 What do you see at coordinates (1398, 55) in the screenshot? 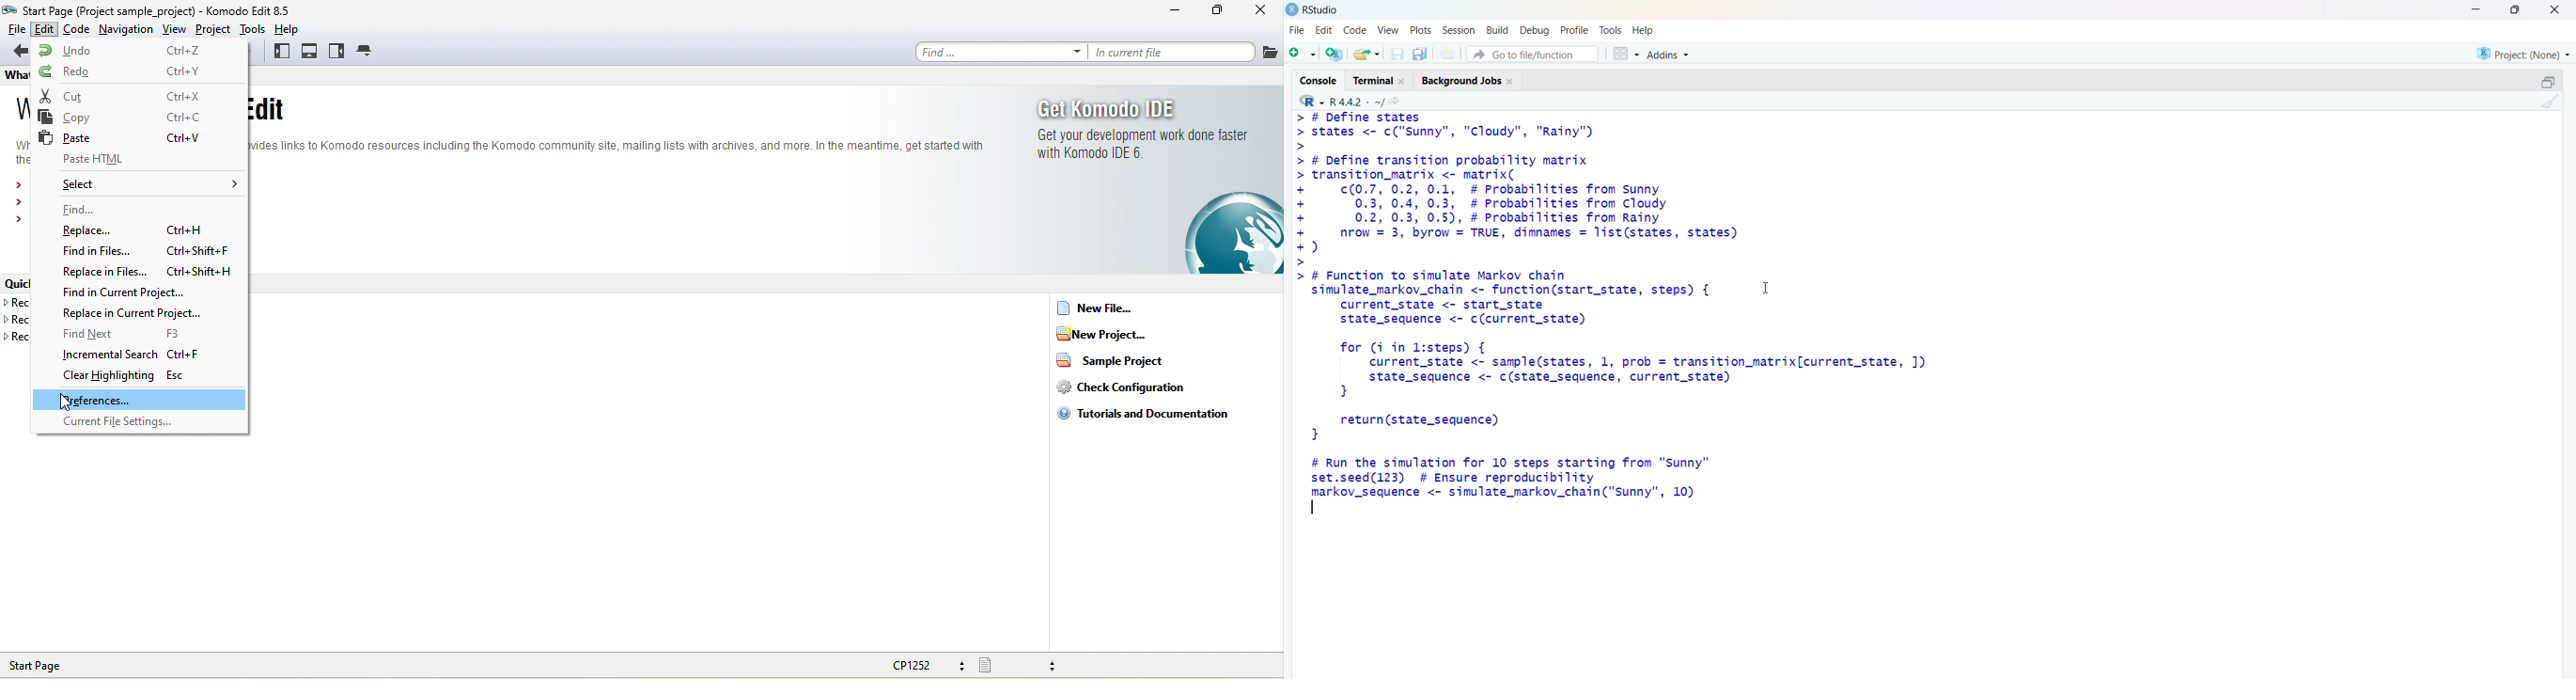
I see `save current document` at bounding box center [1398, 55].